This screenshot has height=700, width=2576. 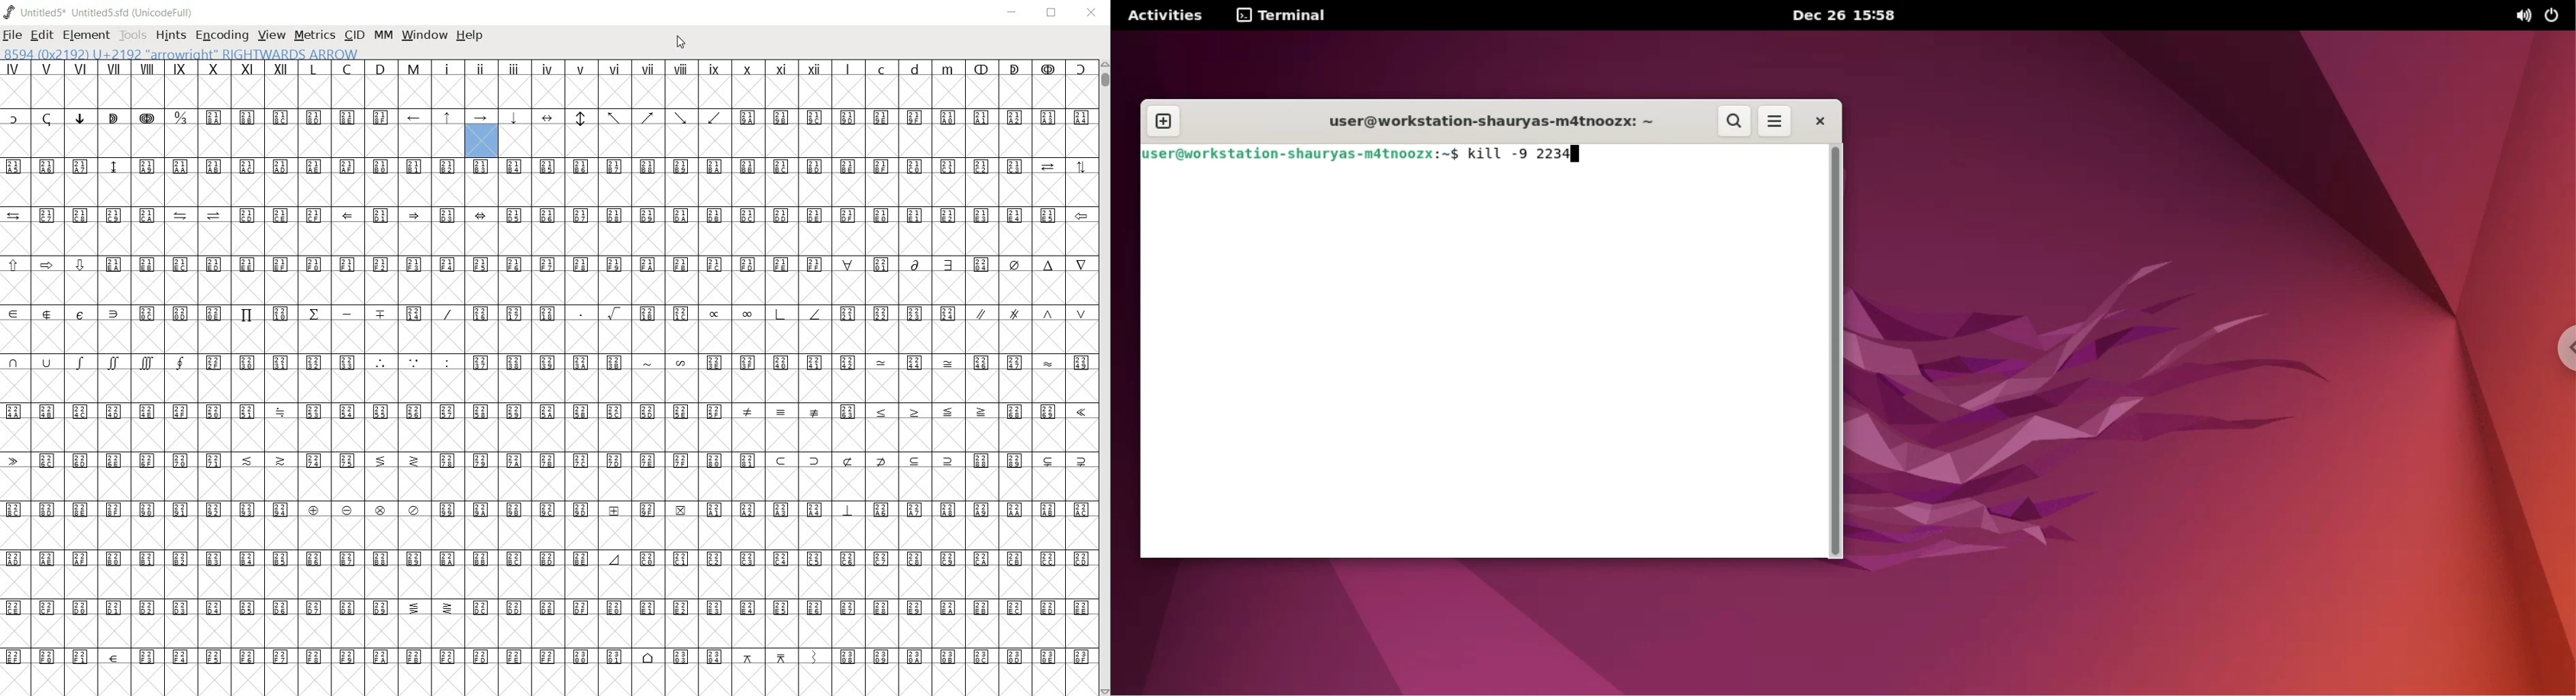 I want to click on EDIT, so click(x=42, y=36).